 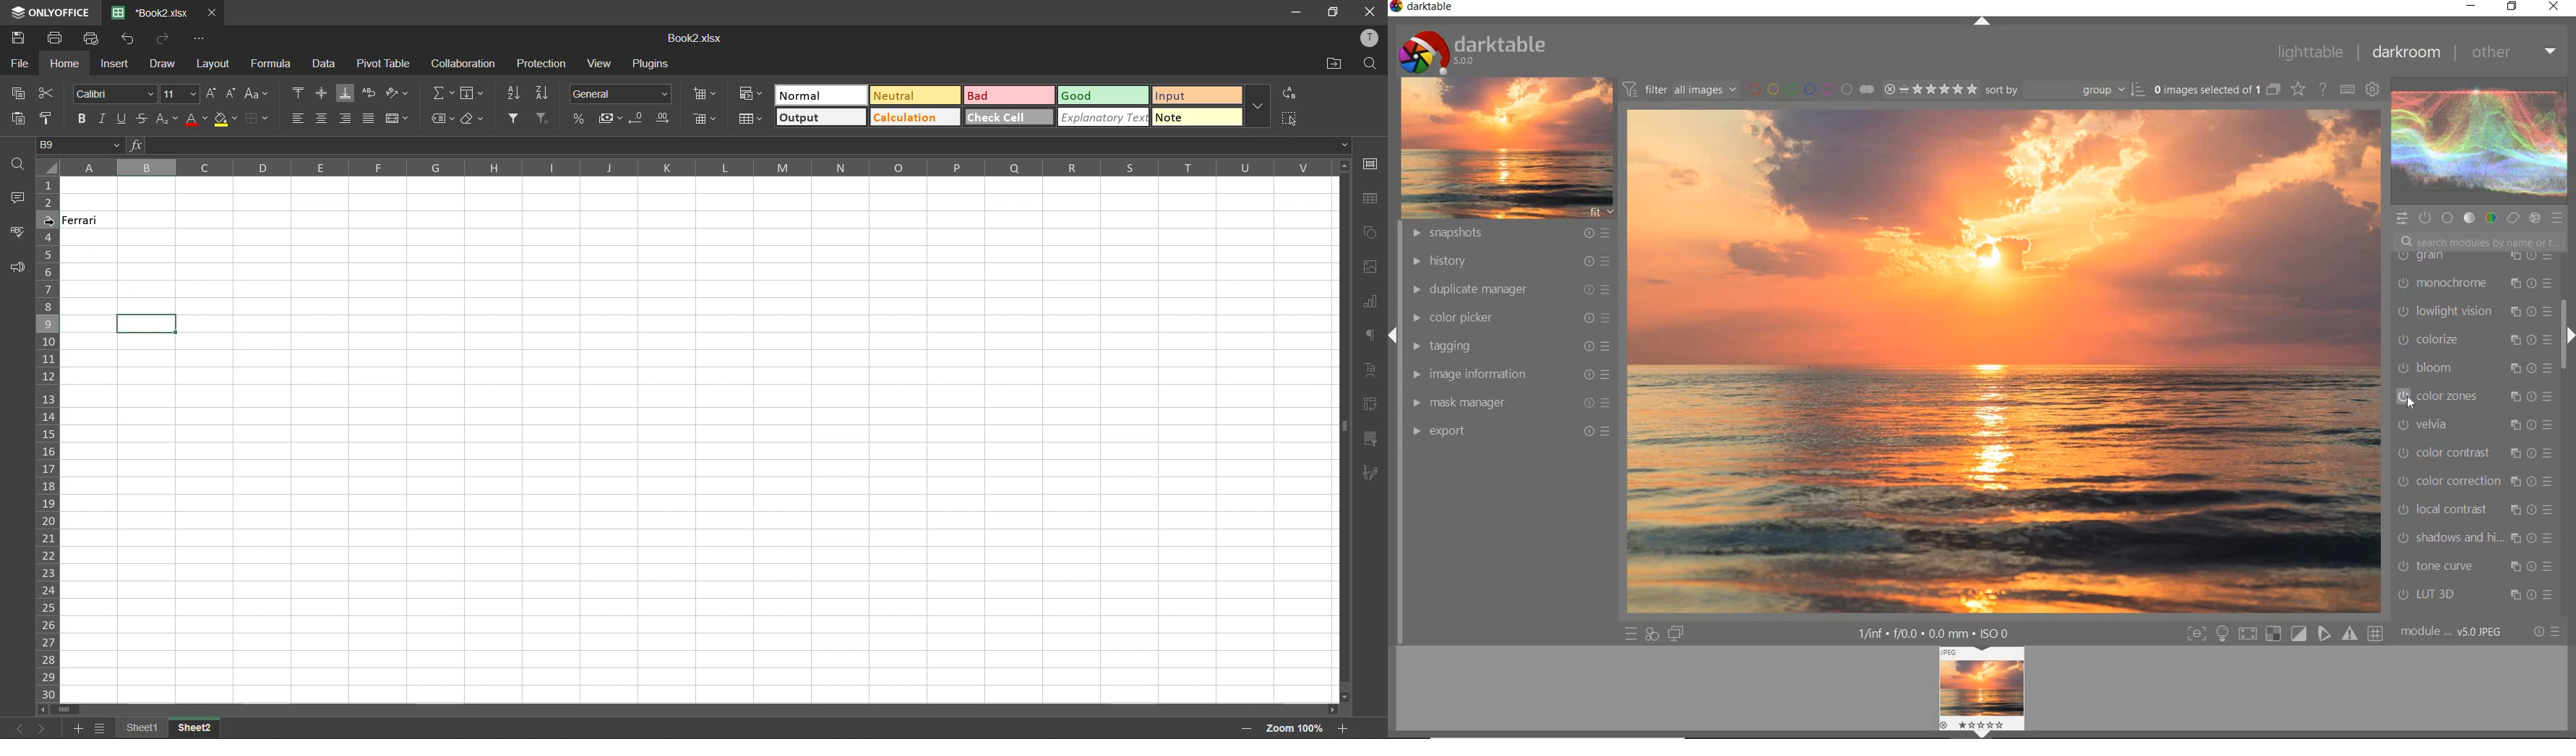 What do you see at coordinates (1810, 88) in the screenshot?
I see `FITER BY COLOR LABEL` at bounding box center [1810, 88].